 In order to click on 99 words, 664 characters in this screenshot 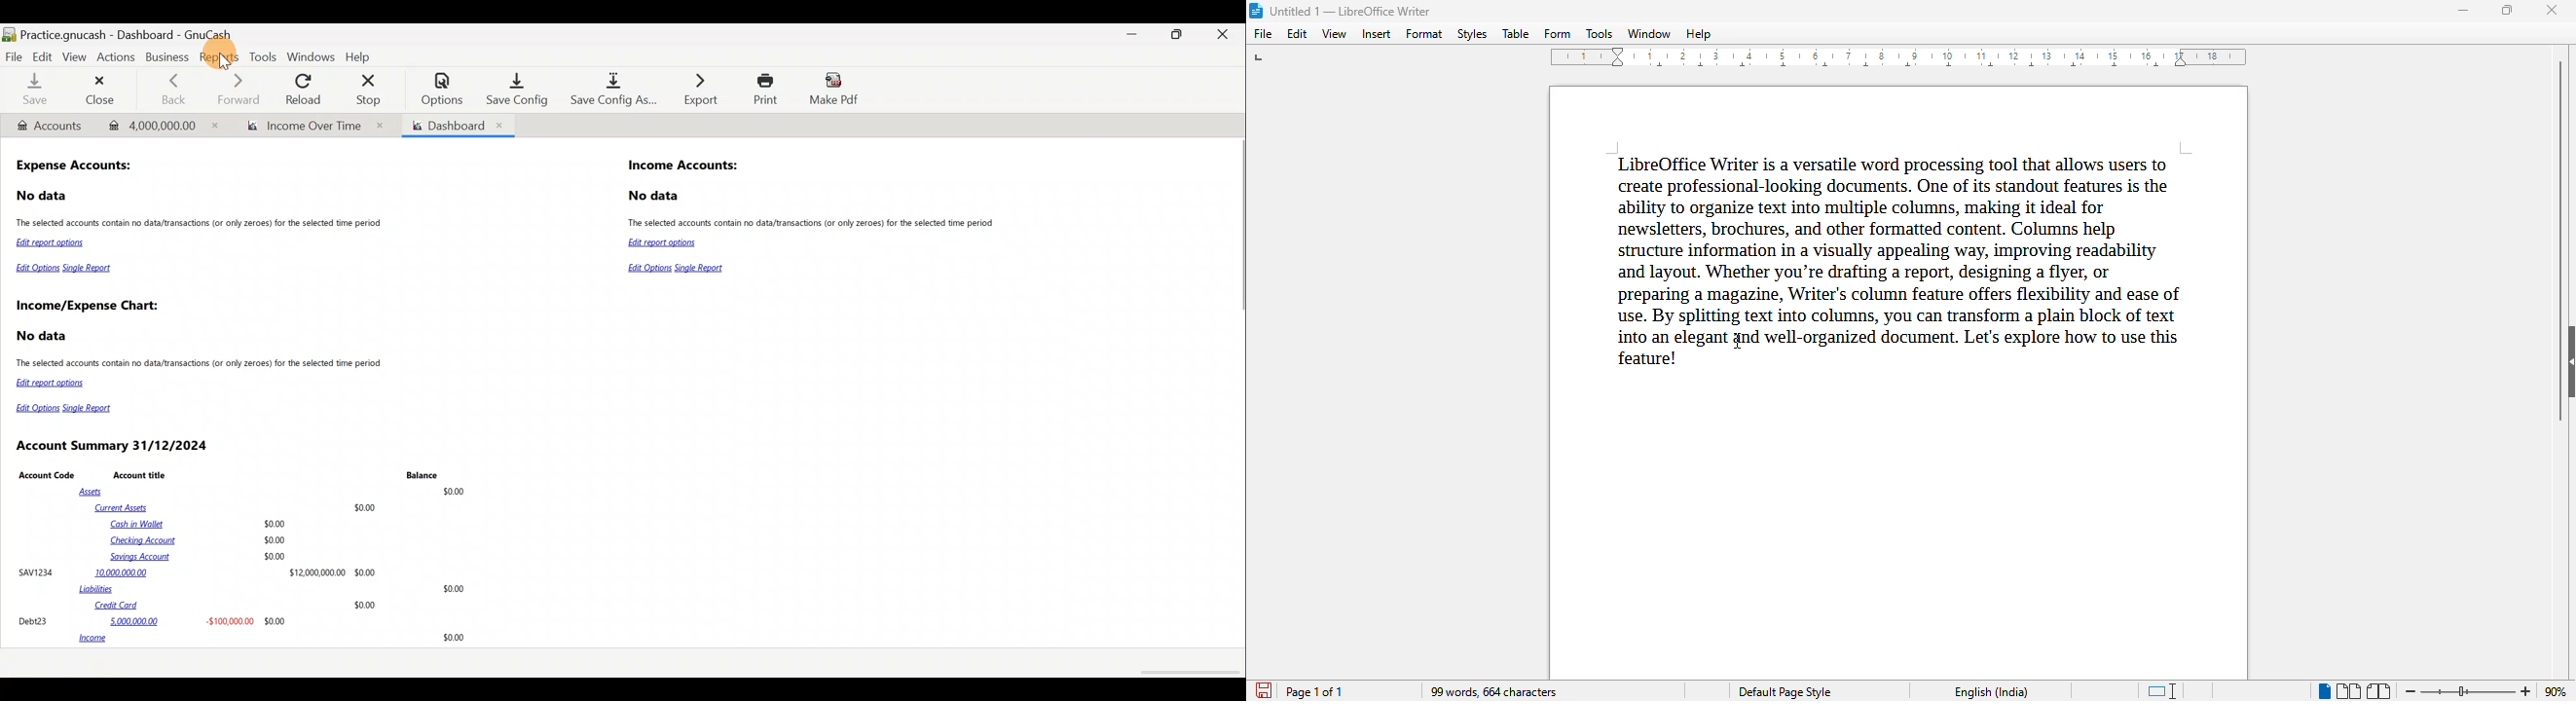, I will do `click(1492, 691)`.